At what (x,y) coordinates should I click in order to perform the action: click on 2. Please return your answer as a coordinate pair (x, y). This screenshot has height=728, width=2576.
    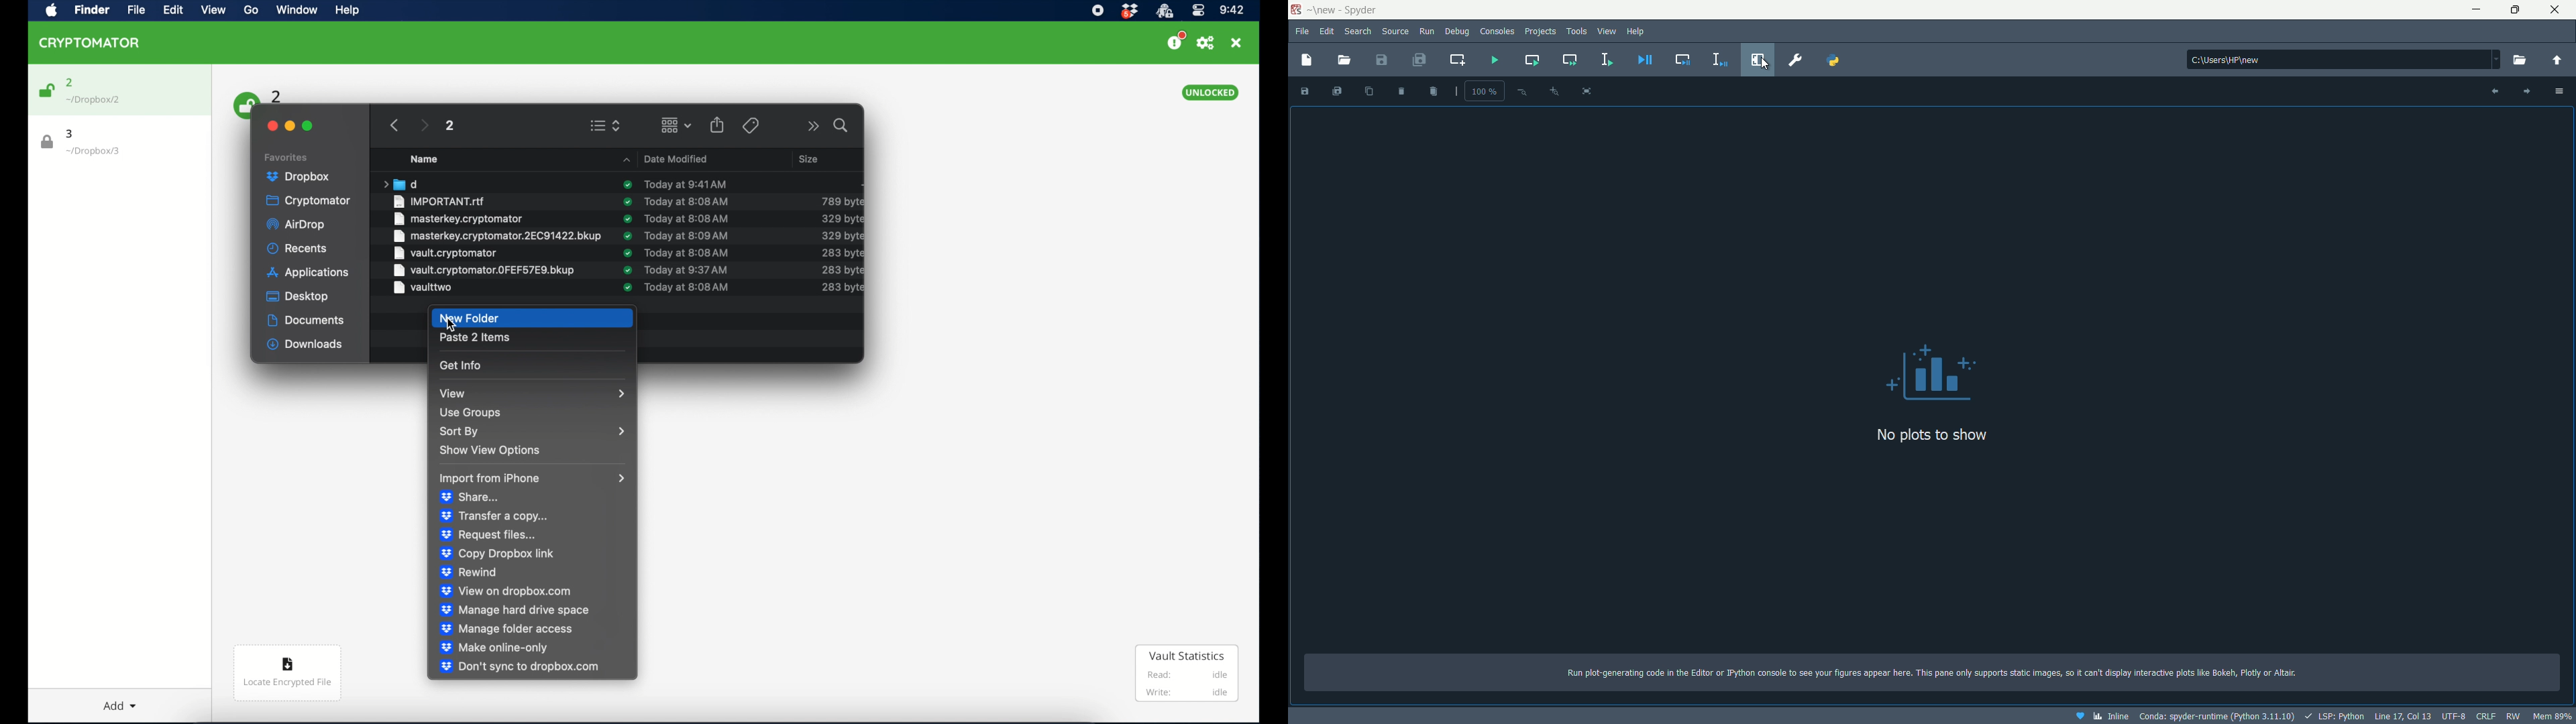
    Looking at the image, I should click on (449, 125).